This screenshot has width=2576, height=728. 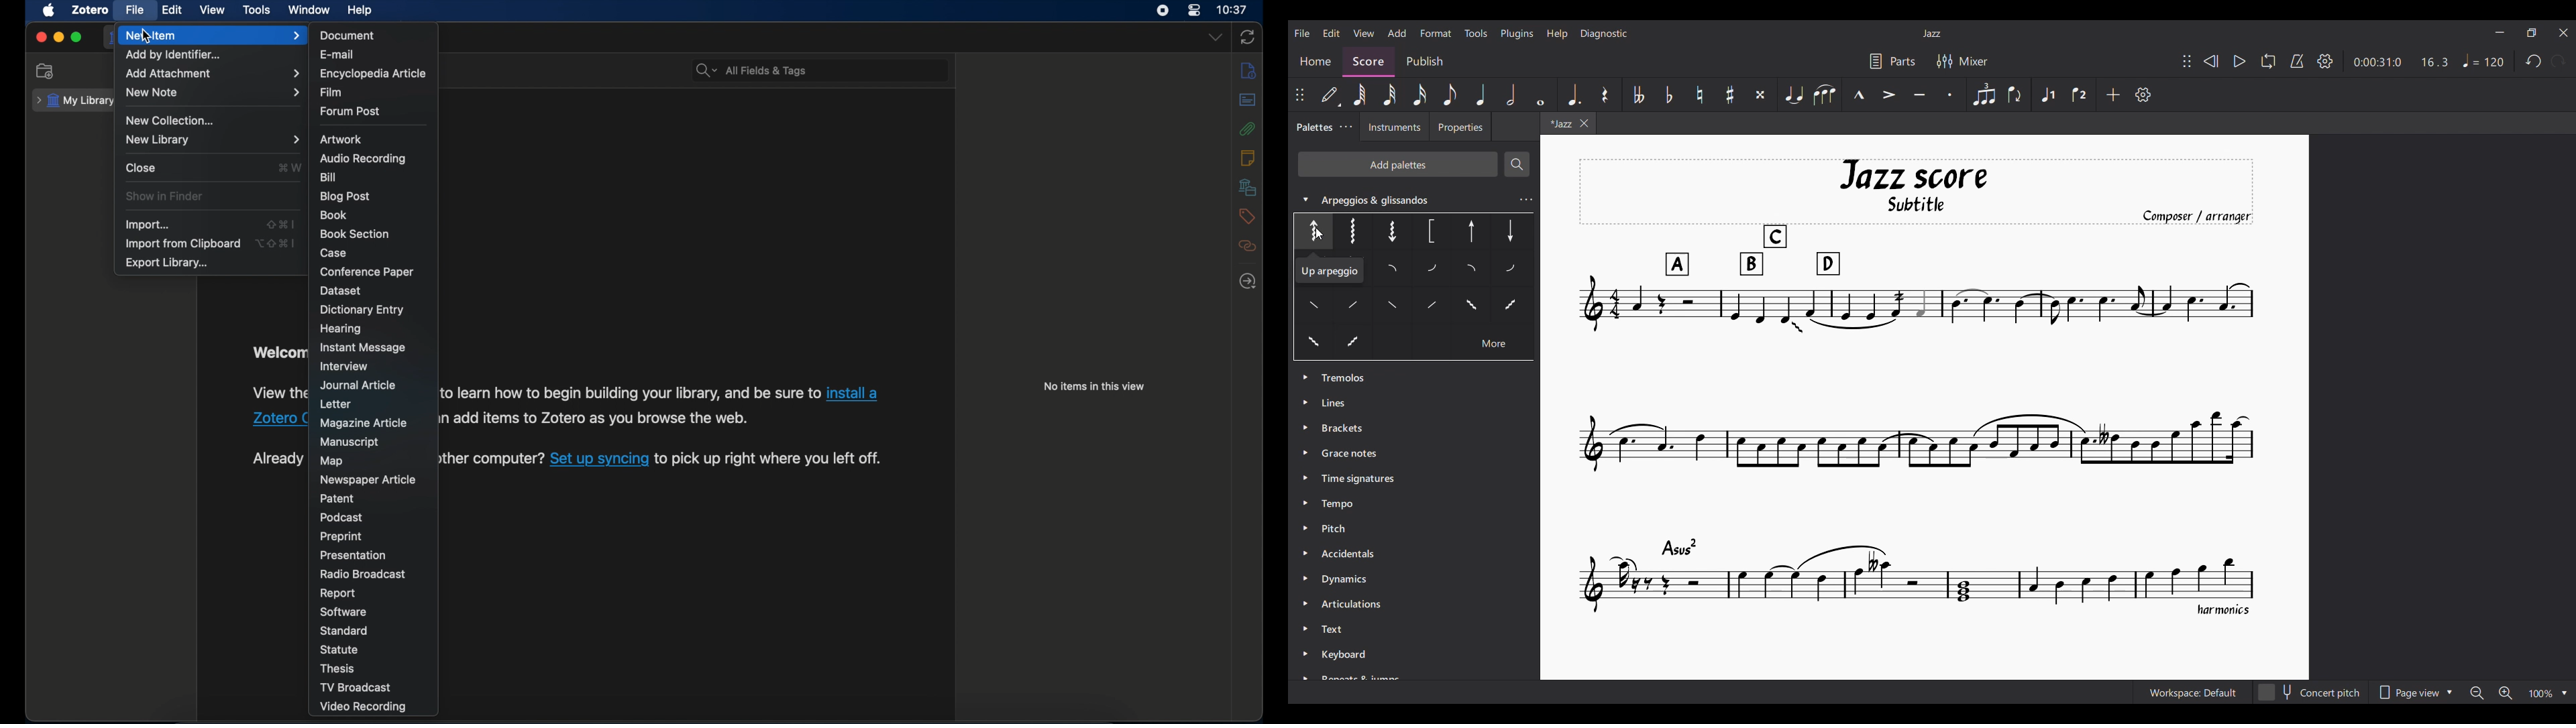 What do you see at coordinates (1247, 101) in the screenshot?
I see `abstract` at bounding box center [1247, 101].